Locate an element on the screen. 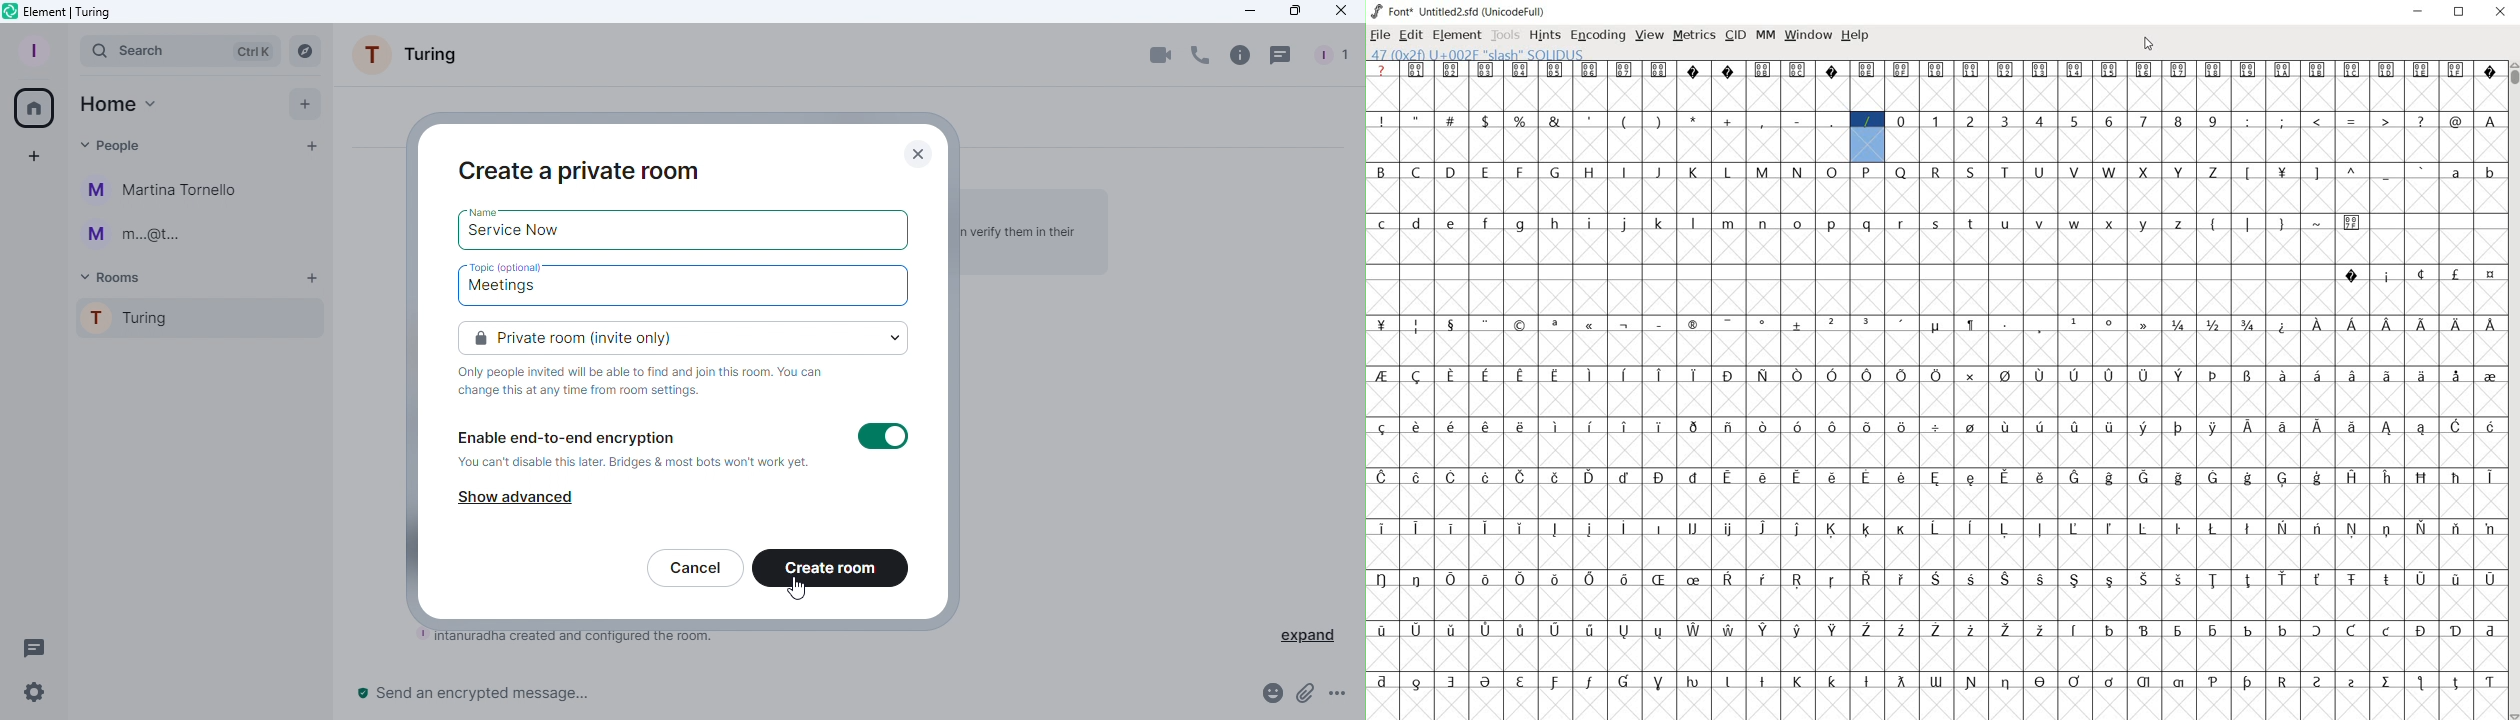 Image resolution: width=2520 pixels, height=728 pixels. glyph is located at coordinates (1522, 477).